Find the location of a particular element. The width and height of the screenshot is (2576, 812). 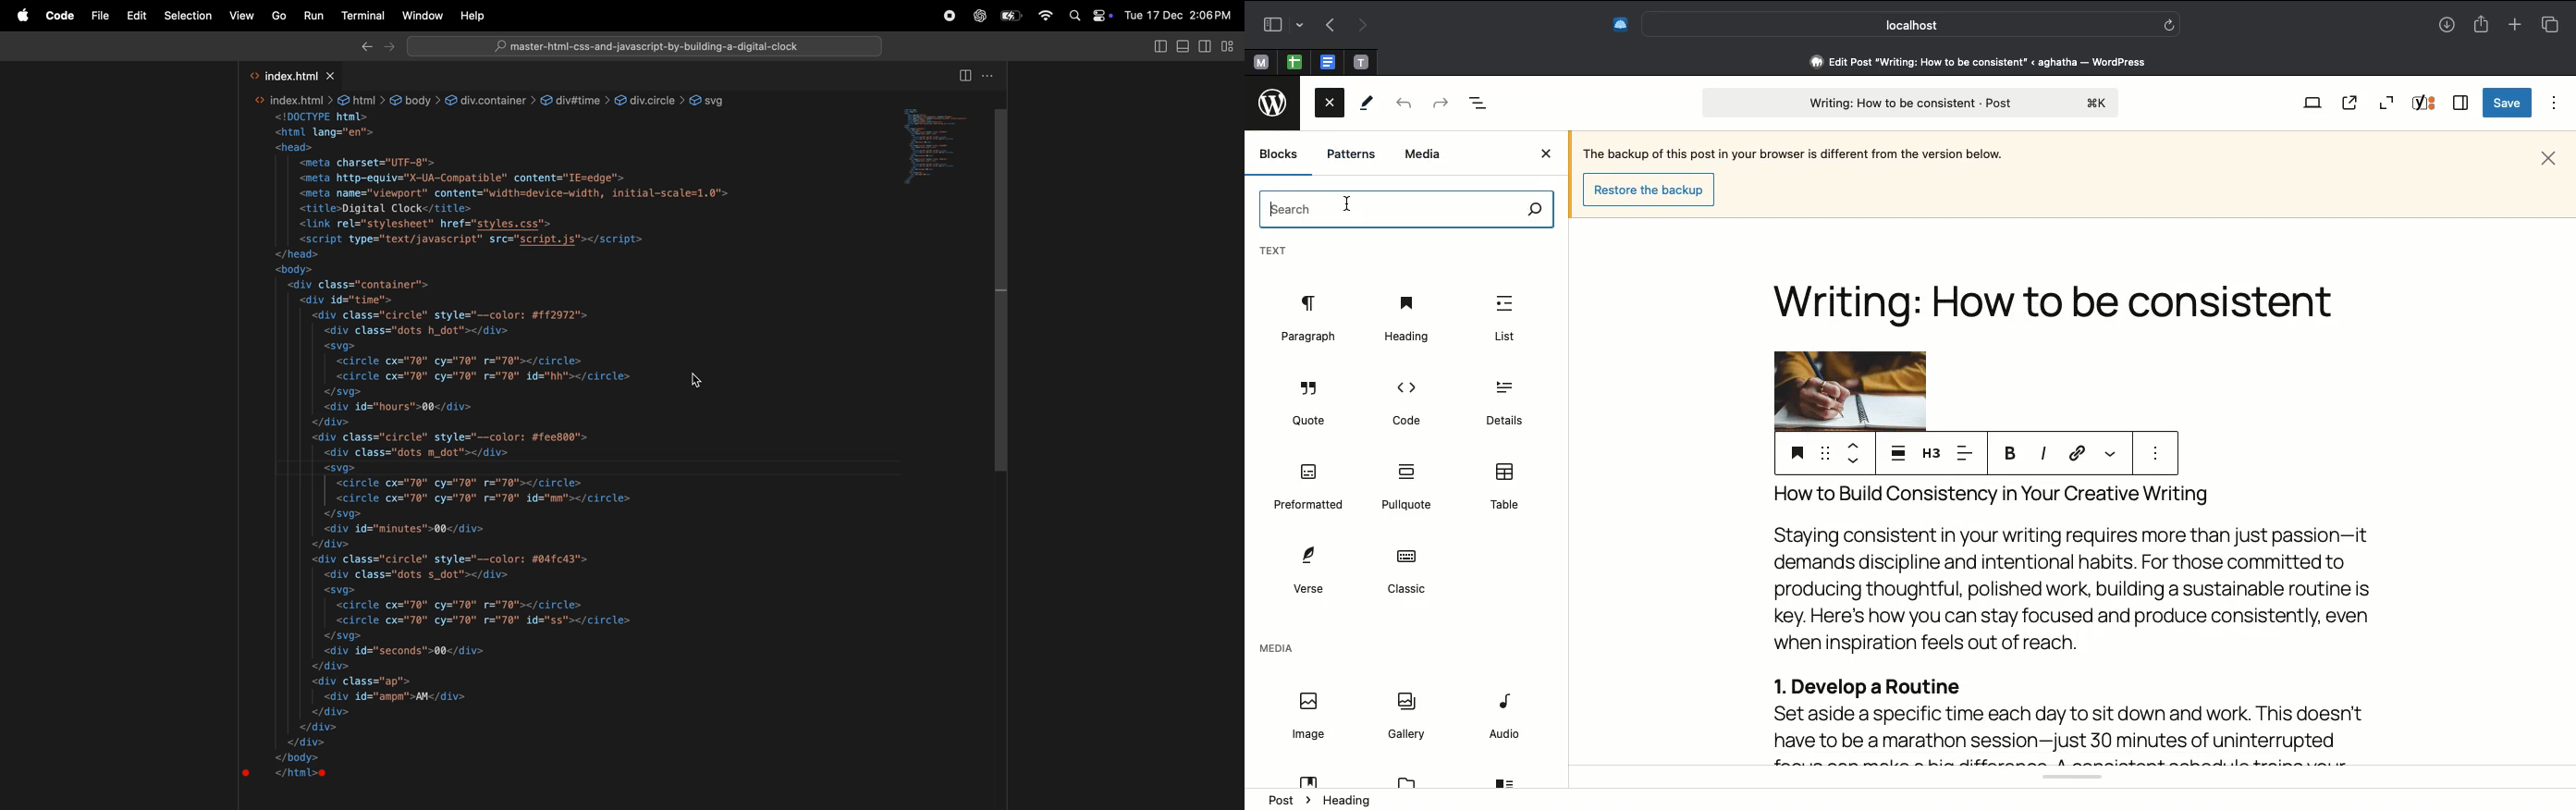

selection is located at coordinates (187, 16).